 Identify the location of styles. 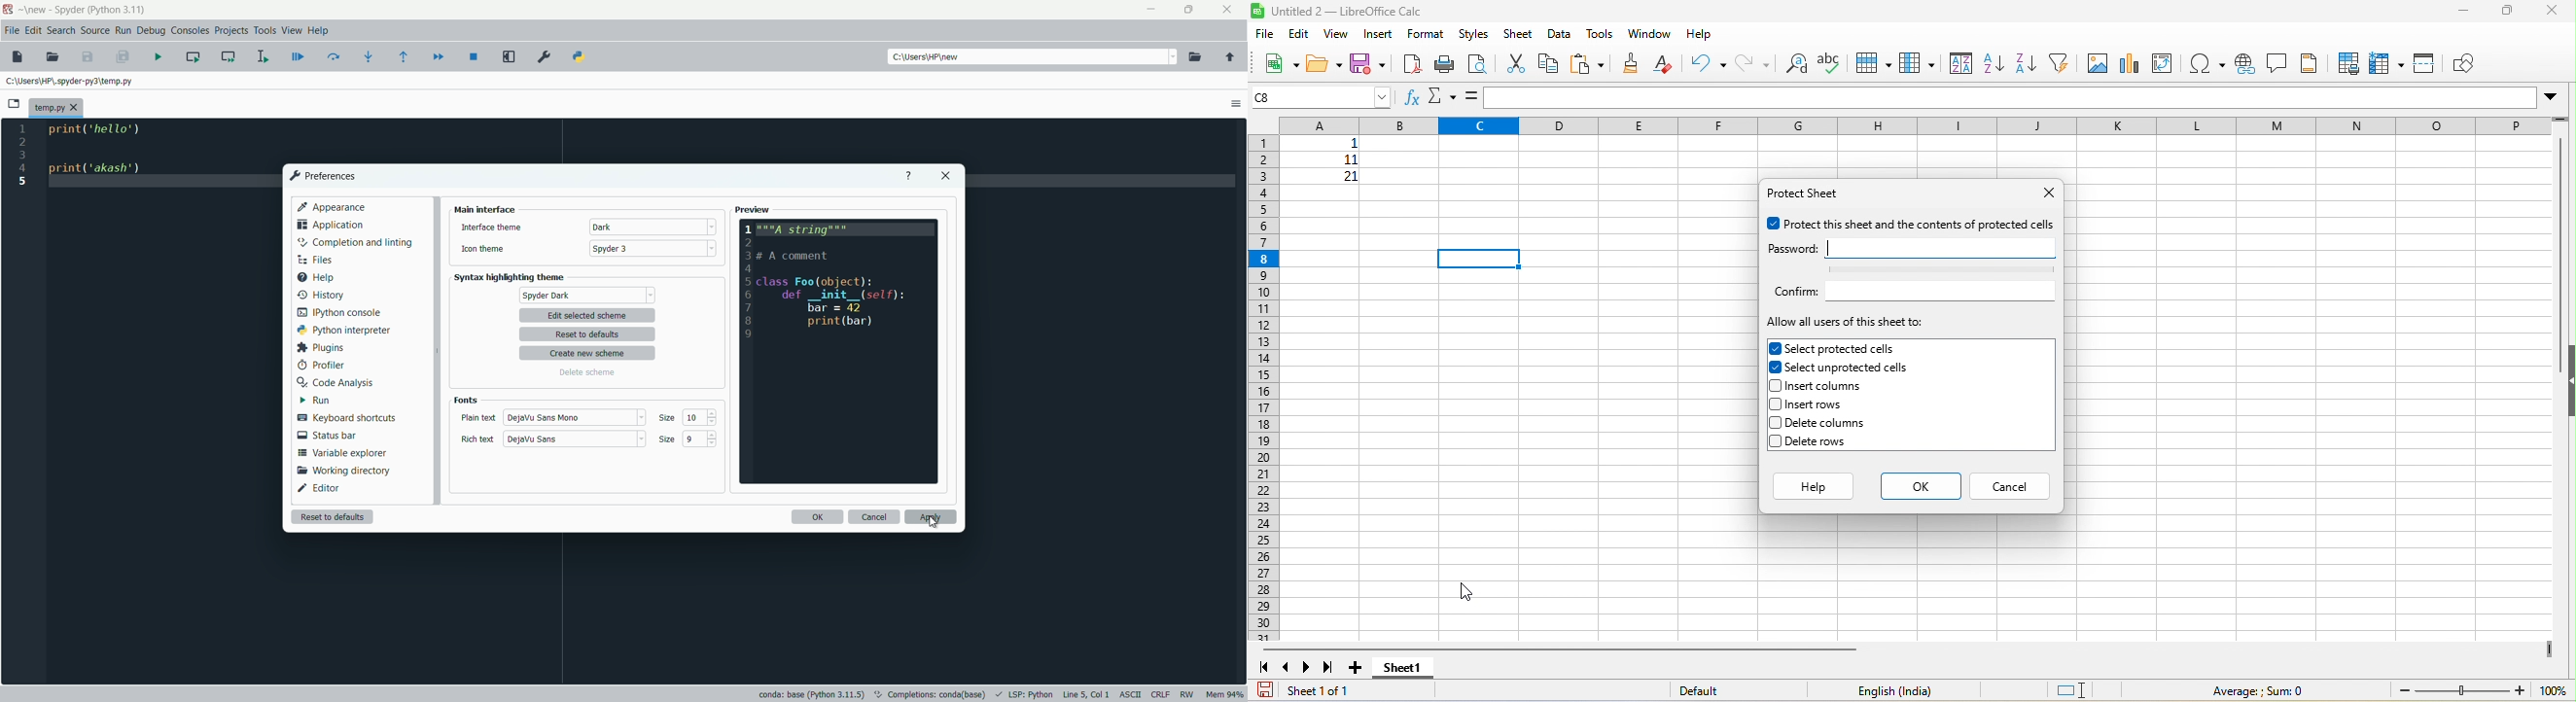
(1474, 34).